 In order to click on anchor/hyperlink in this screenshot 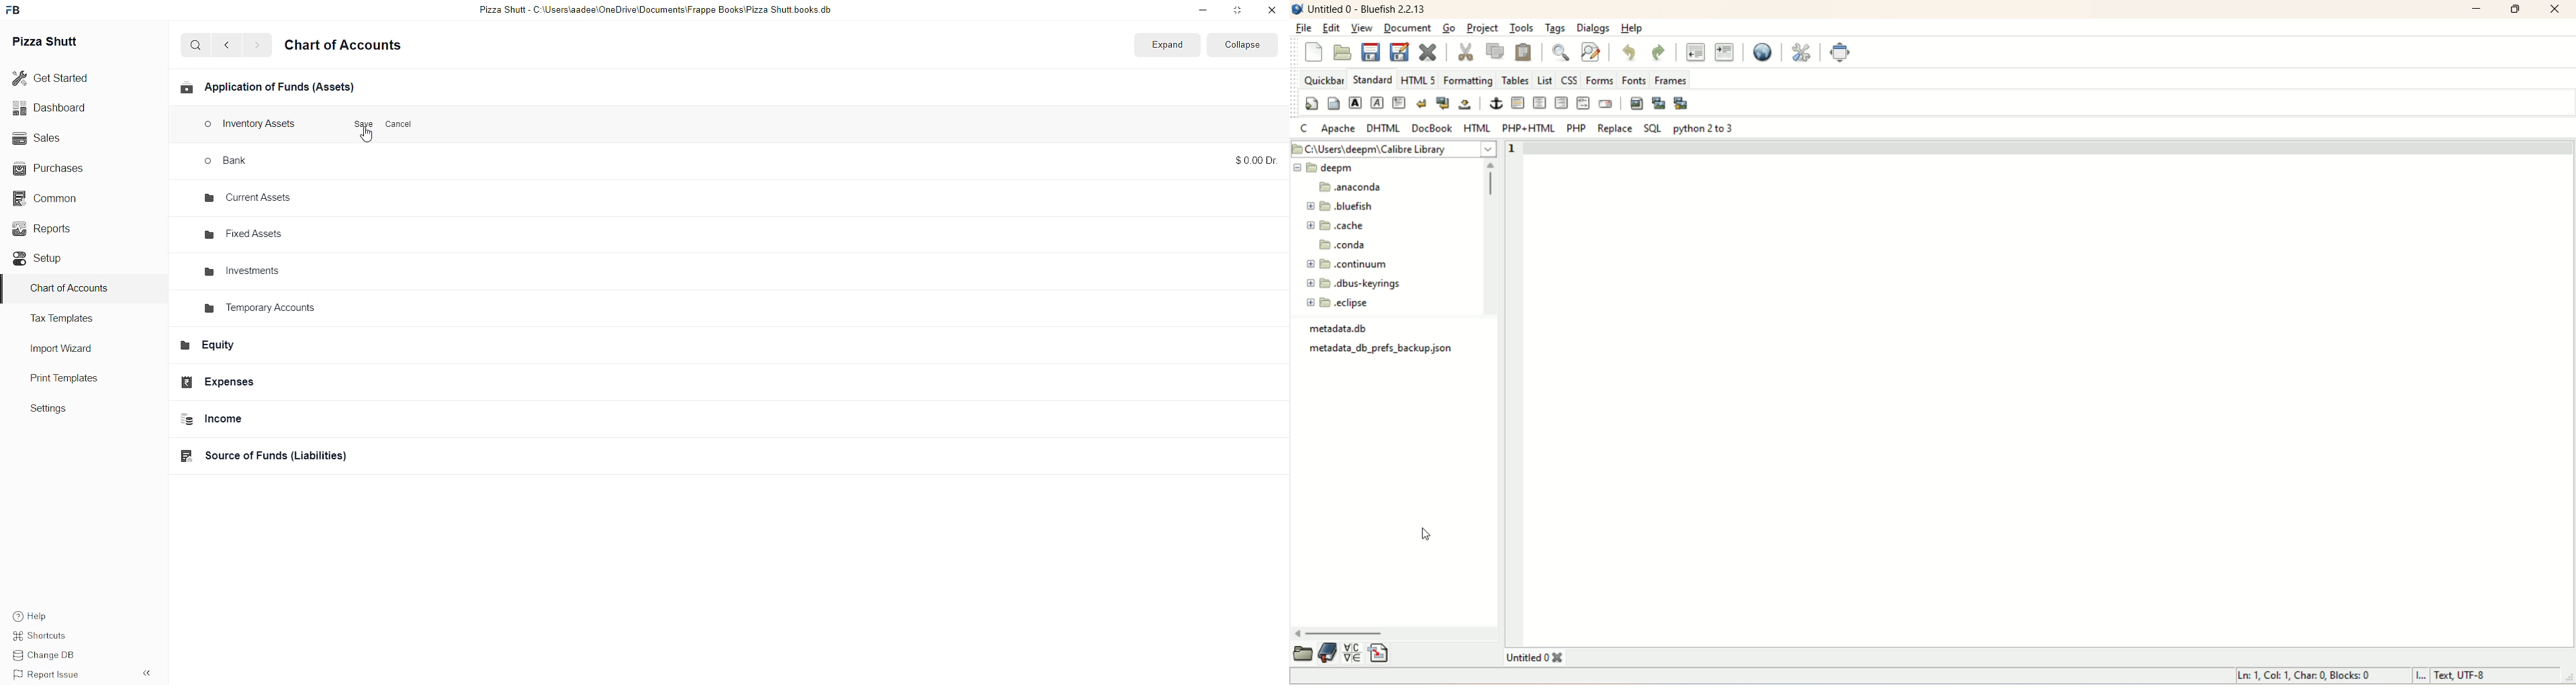, I will do `click(1496, 103)`.